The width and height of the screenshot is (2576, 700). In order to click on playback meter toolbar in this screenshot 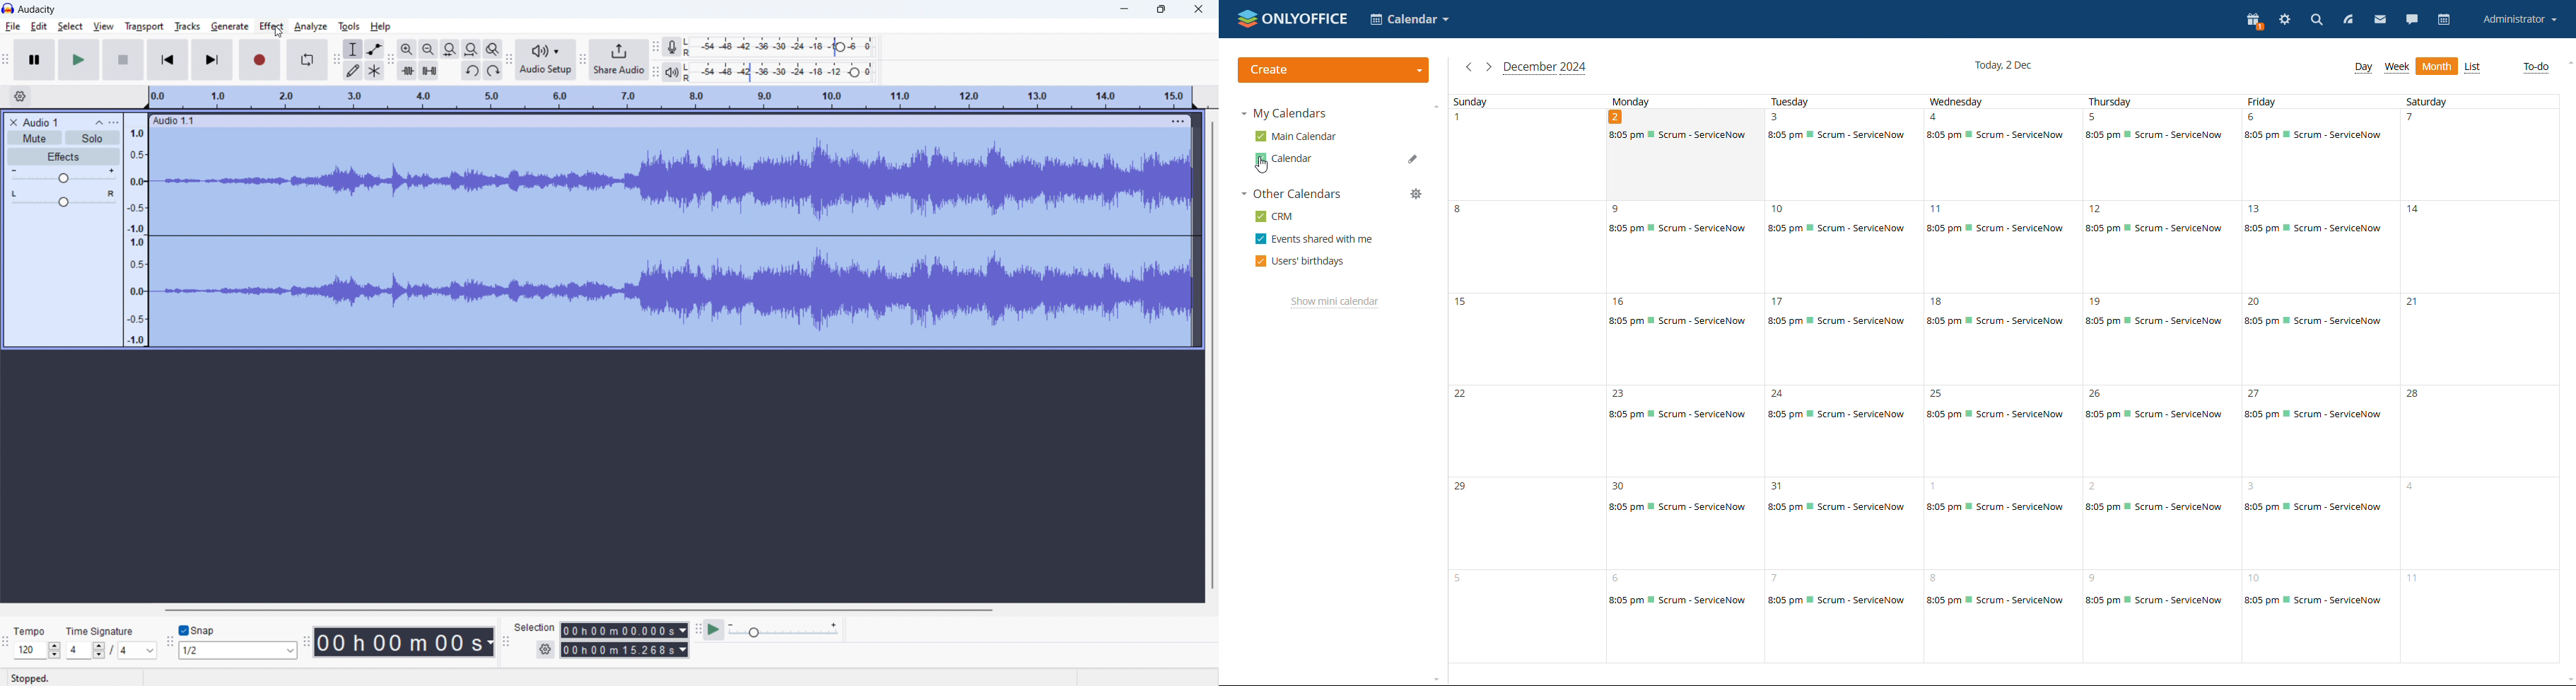, I will do `click(656, 73)`.